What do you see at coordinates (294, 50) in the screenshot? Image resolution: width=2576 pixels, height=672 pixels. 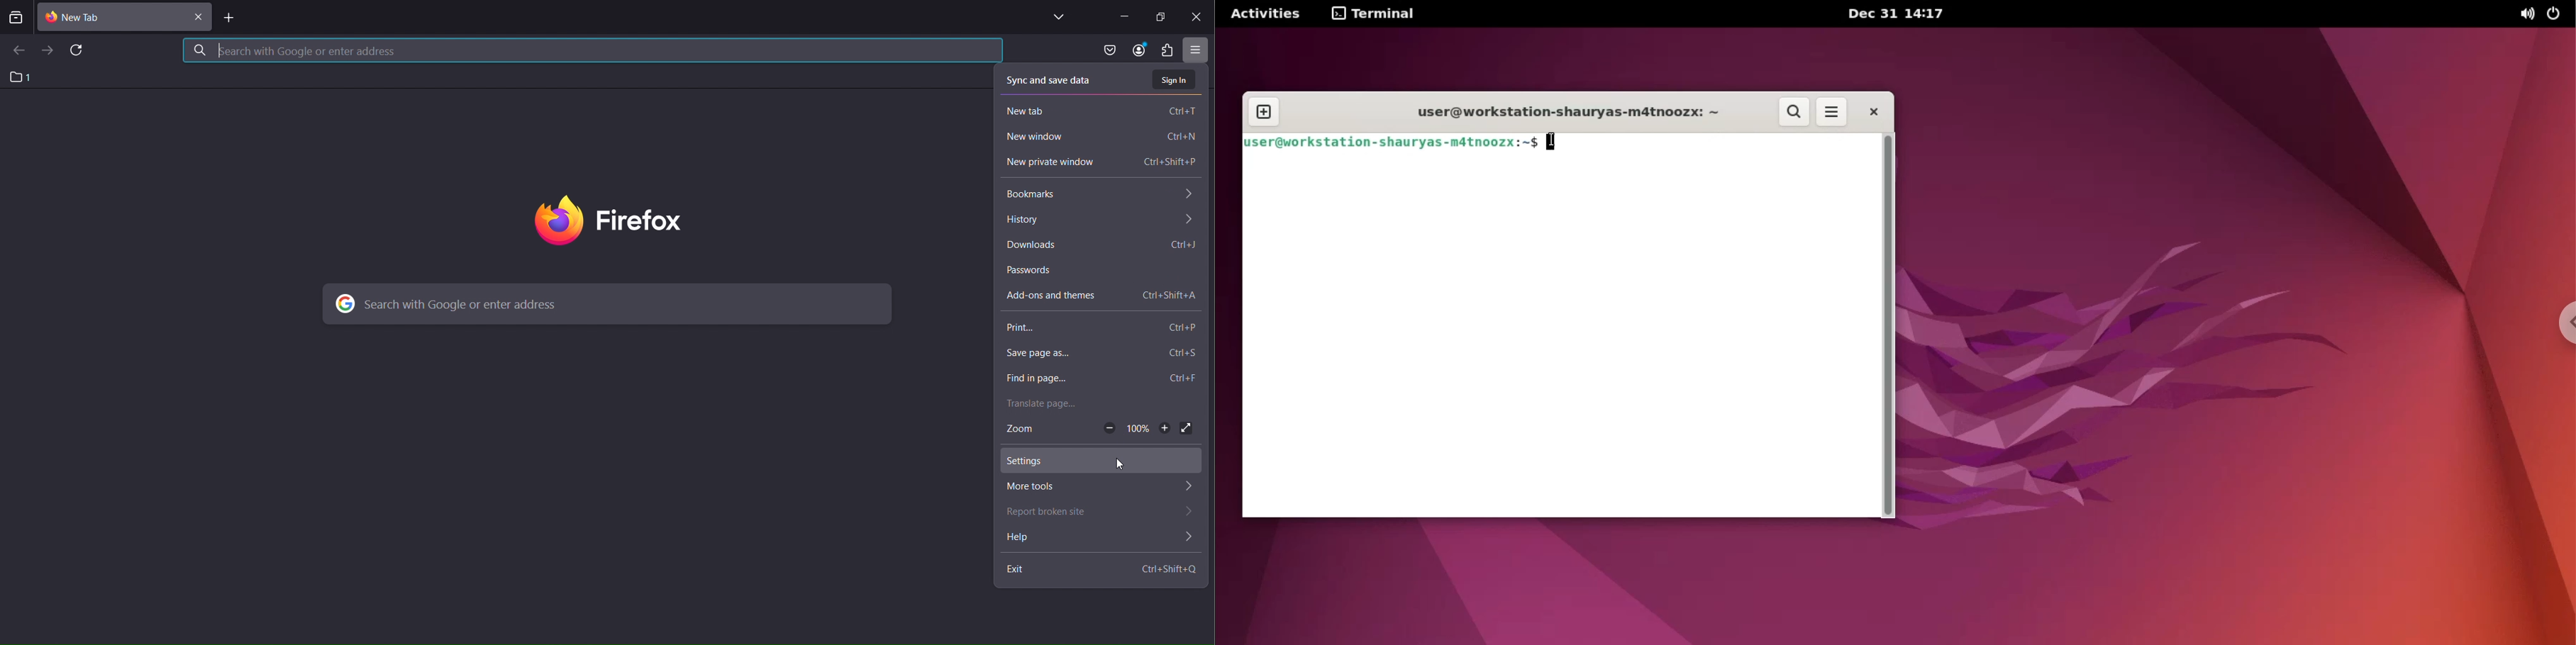 I see `X search with Google or enter address` at bounding box center [294, 50].